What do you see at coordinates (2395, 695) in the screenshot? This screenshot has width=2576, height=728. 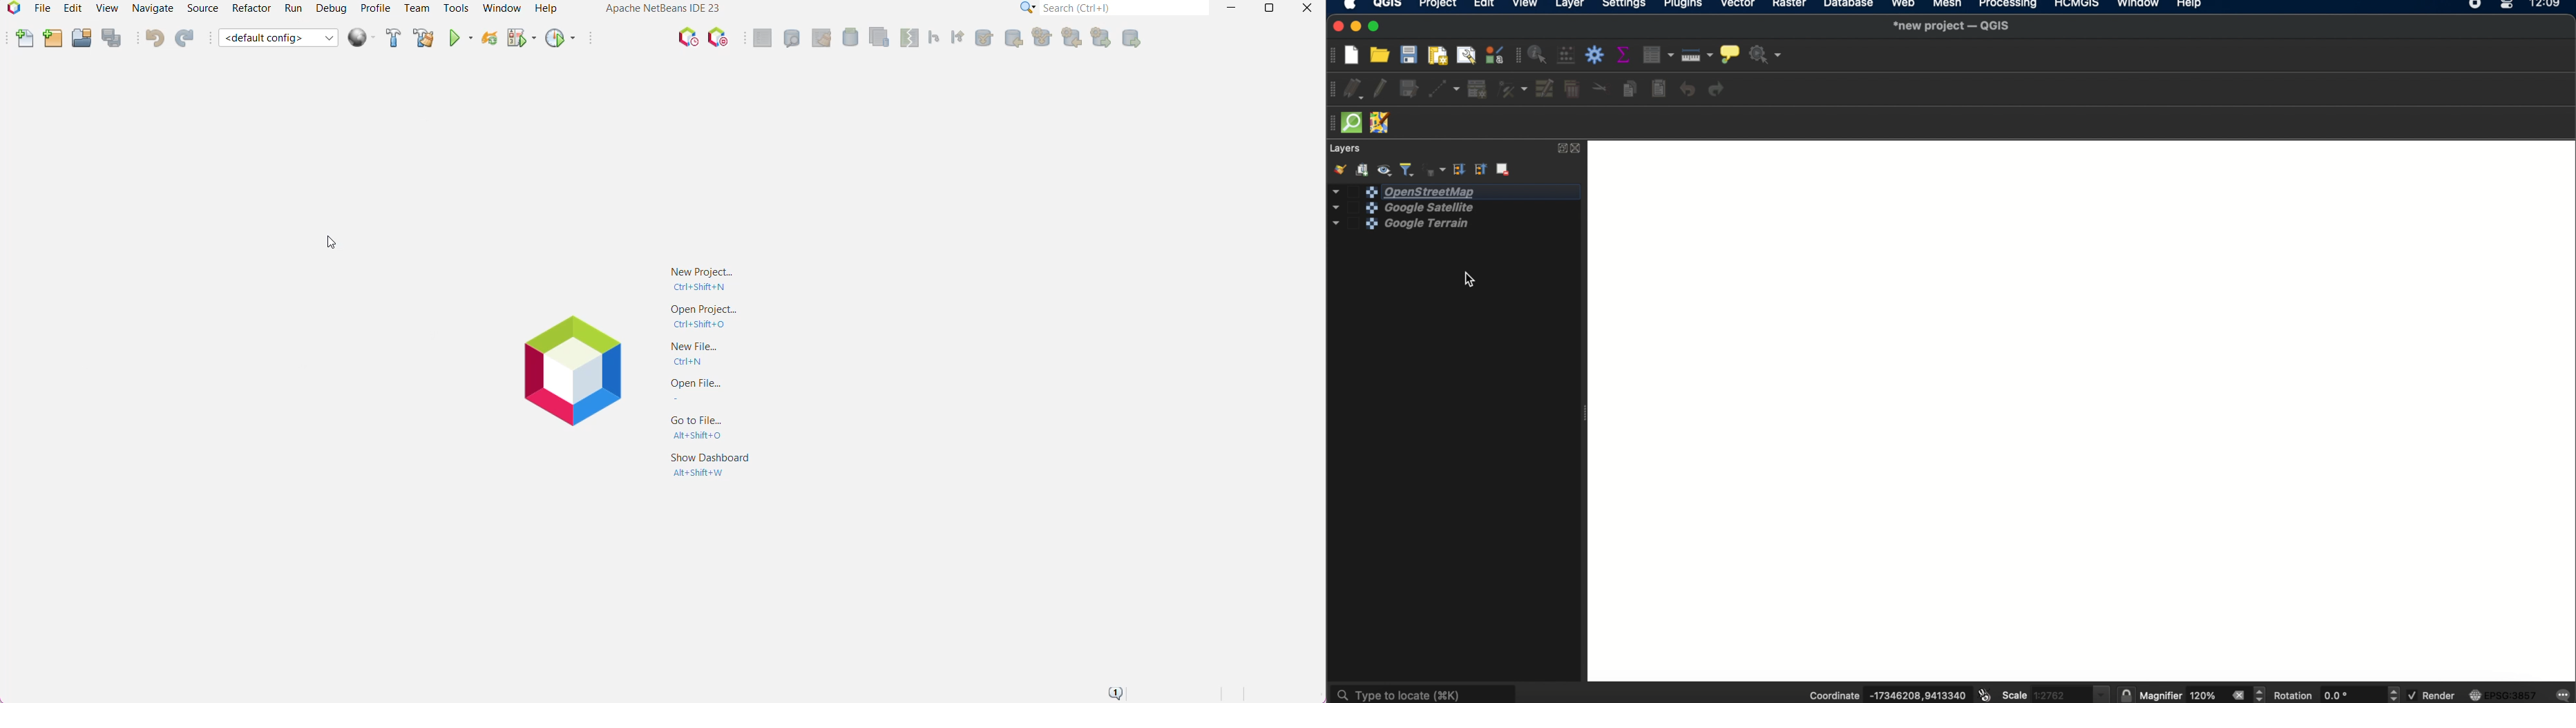 I see `rotation` at bounding box center [2395, 695].